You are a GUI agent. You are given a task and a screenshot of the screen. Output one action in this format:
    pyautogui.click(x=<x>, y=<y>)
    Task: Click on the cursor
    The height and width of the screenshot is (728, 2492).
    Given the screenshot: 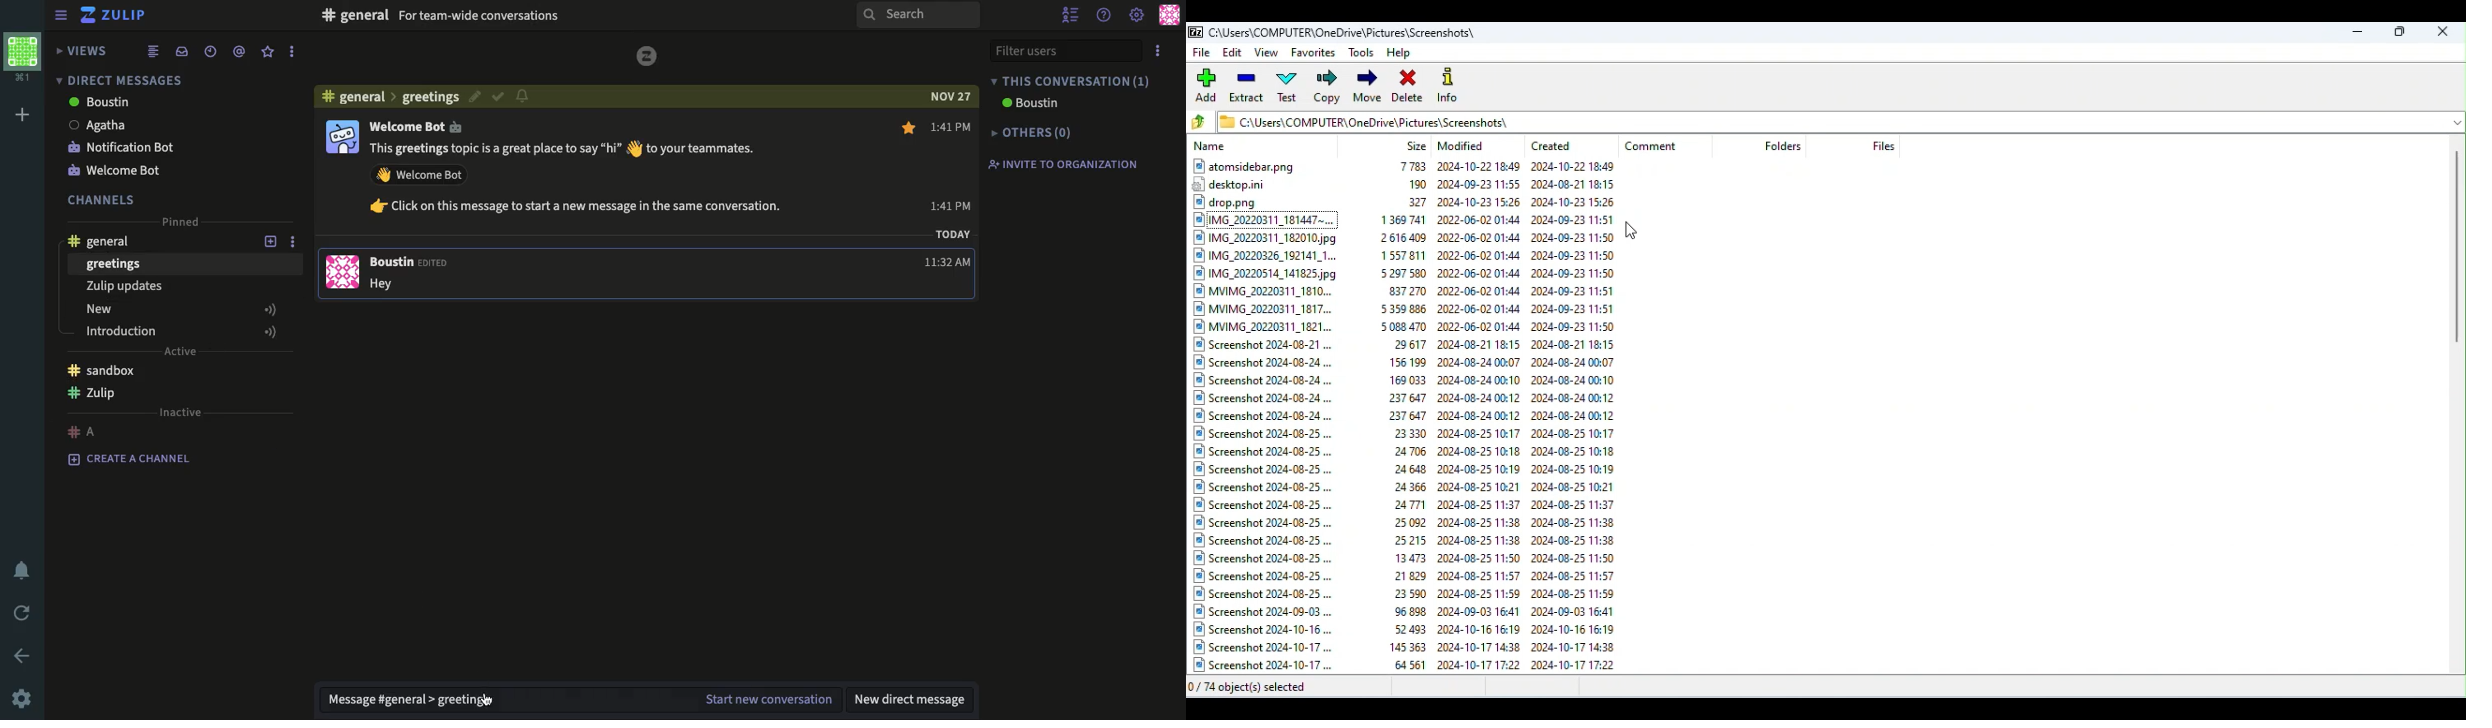 What is the action you would take?
    pyautogui.click(x=489, y=696)
    